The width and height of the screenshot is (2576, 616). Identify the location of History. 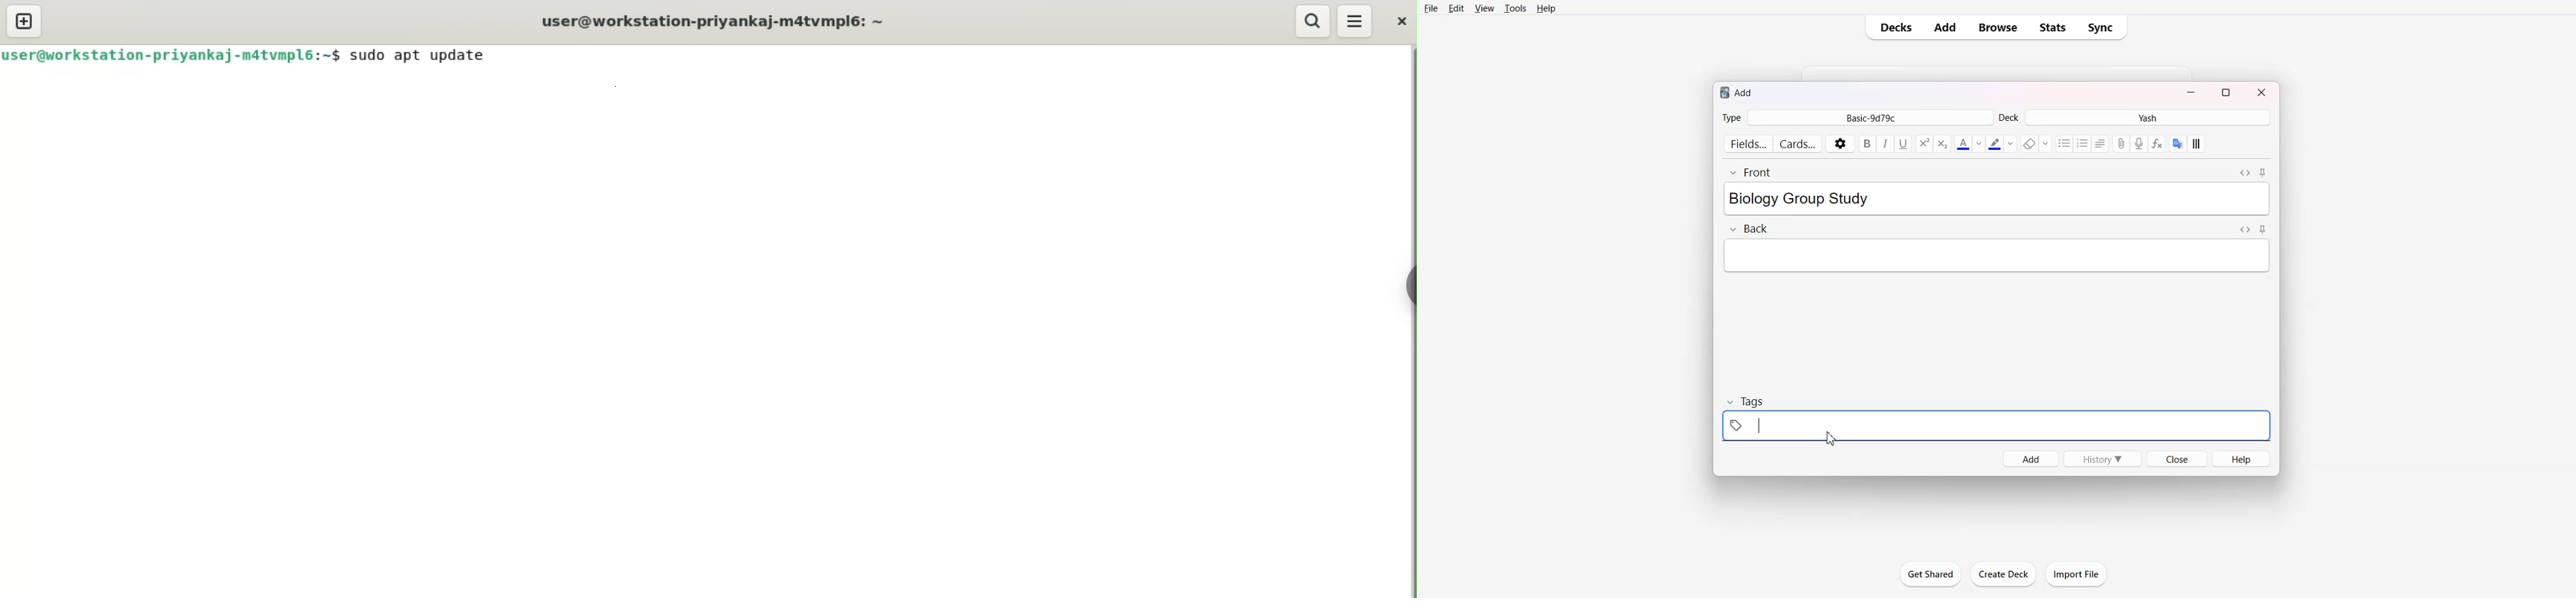
(2103, 458).